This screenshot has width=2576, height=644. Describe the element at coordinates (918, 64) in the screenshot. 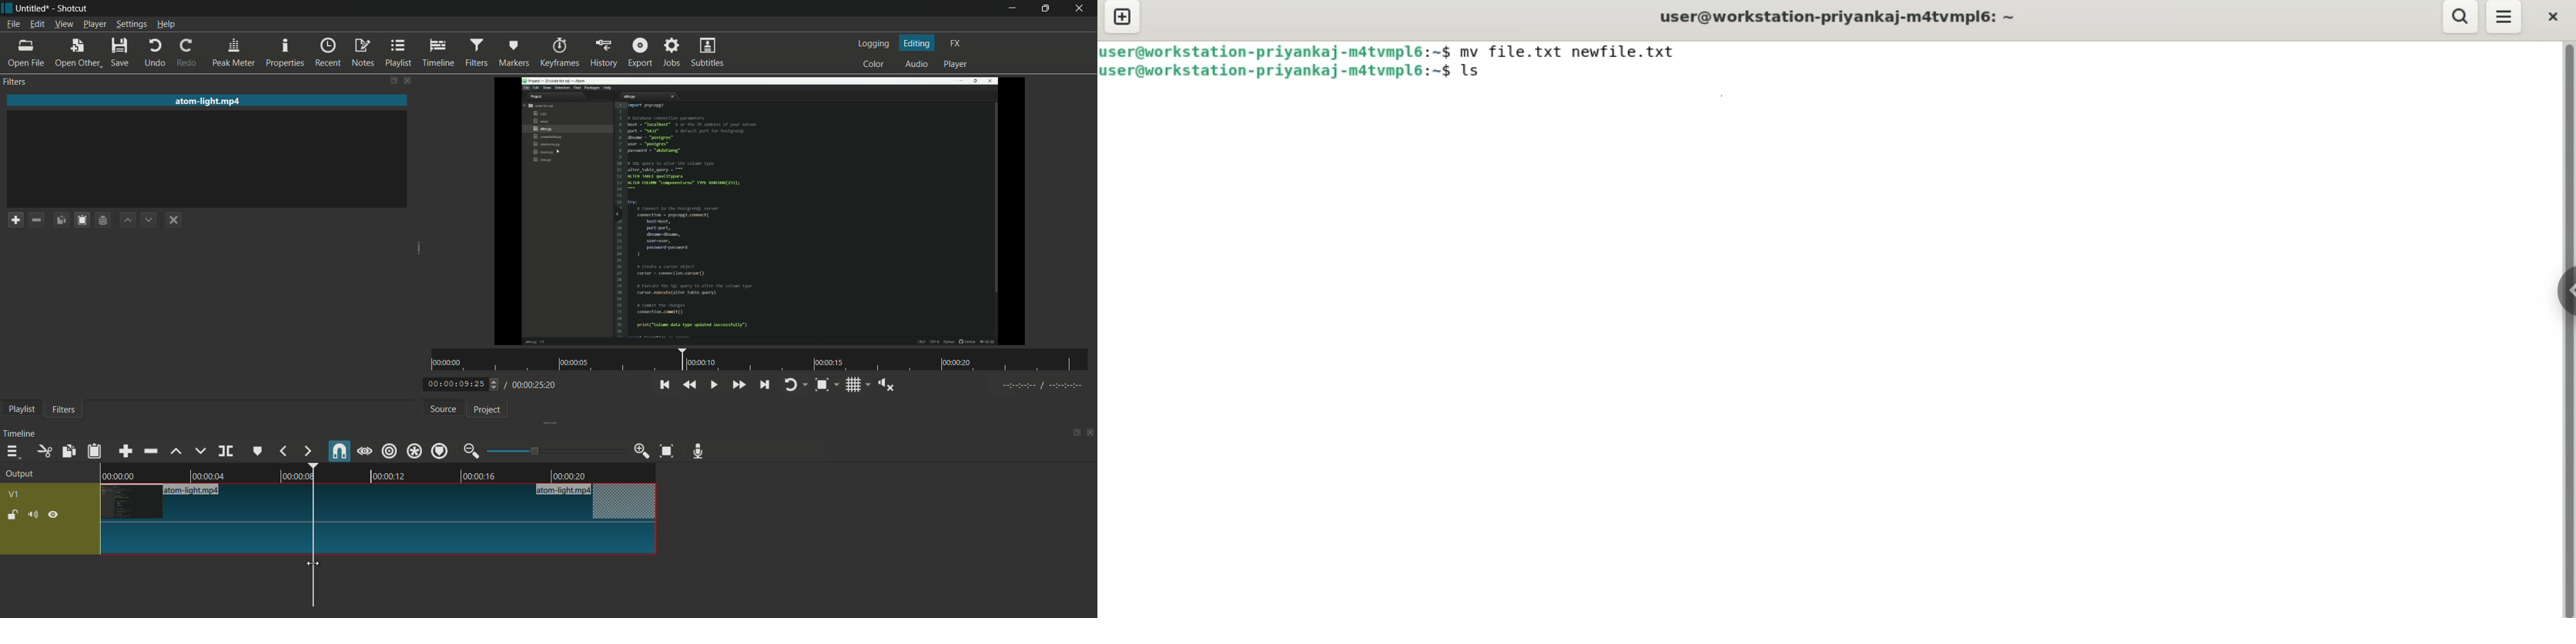

I see `audio` at that location.